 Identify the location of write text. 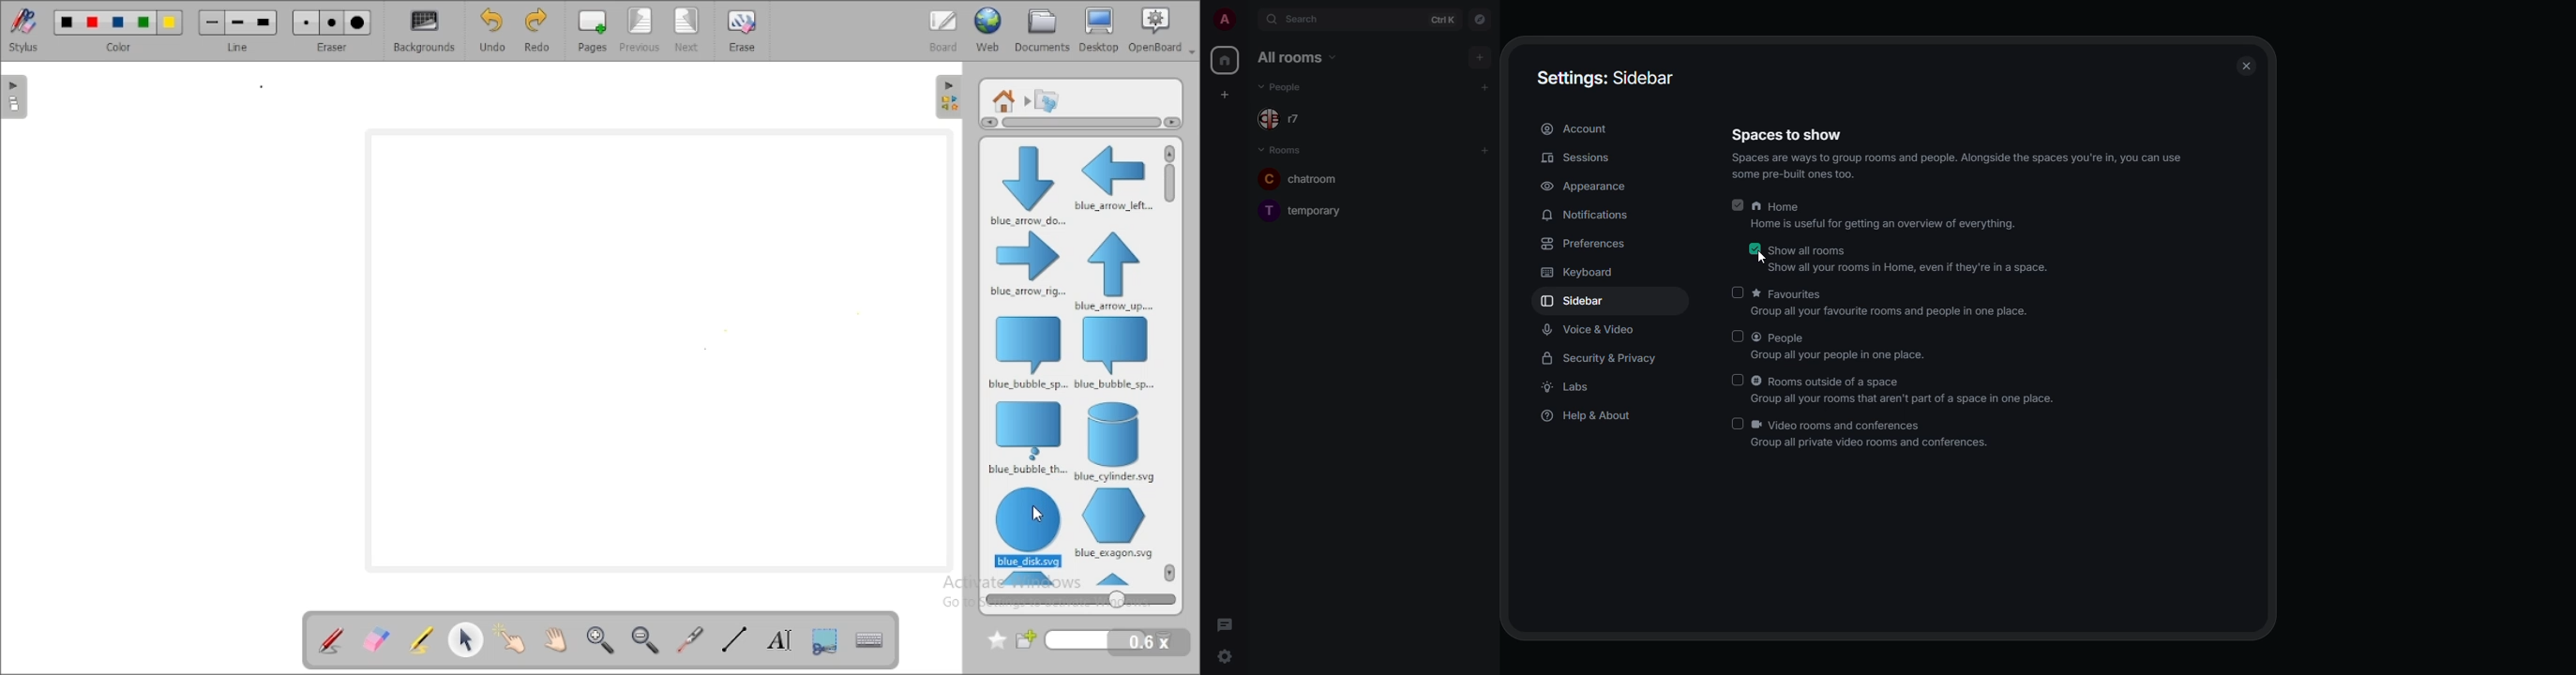
(778, 638).